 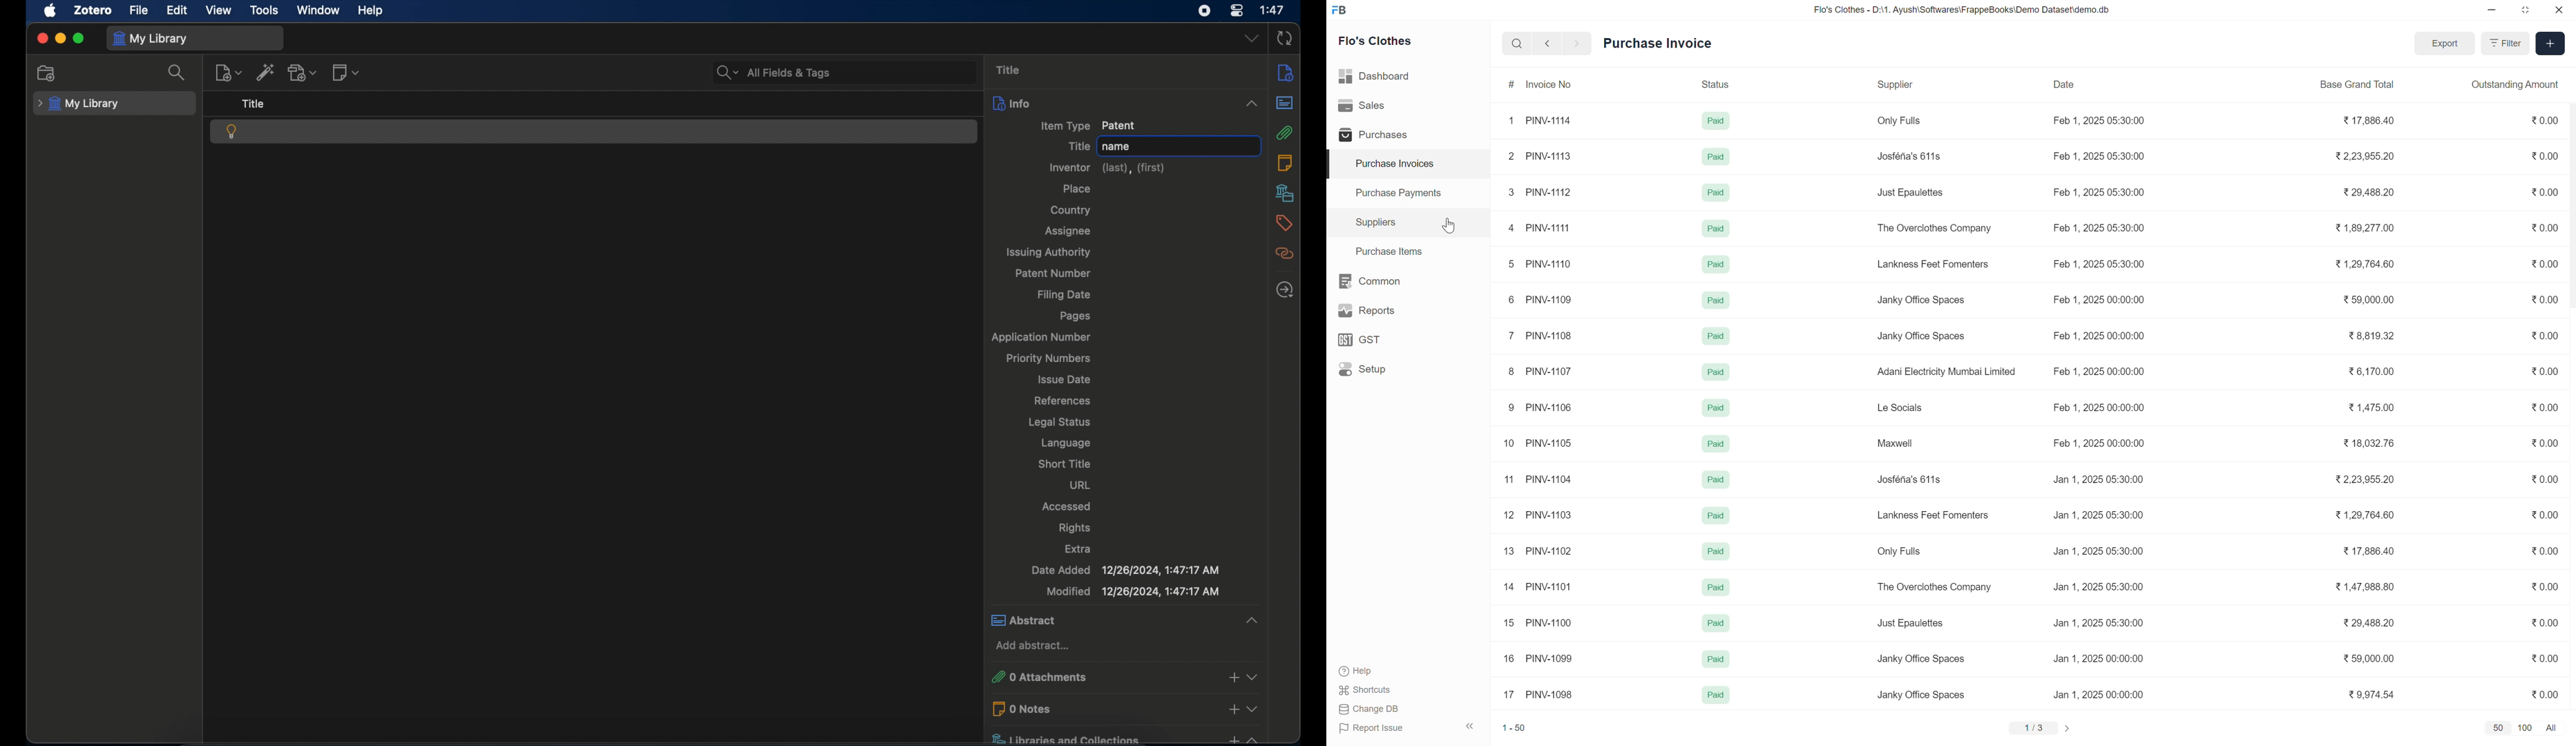 What do you see at coordinates (1577, 43) in the screenshot?
I see `forward` at bounding box center [1577, 43].